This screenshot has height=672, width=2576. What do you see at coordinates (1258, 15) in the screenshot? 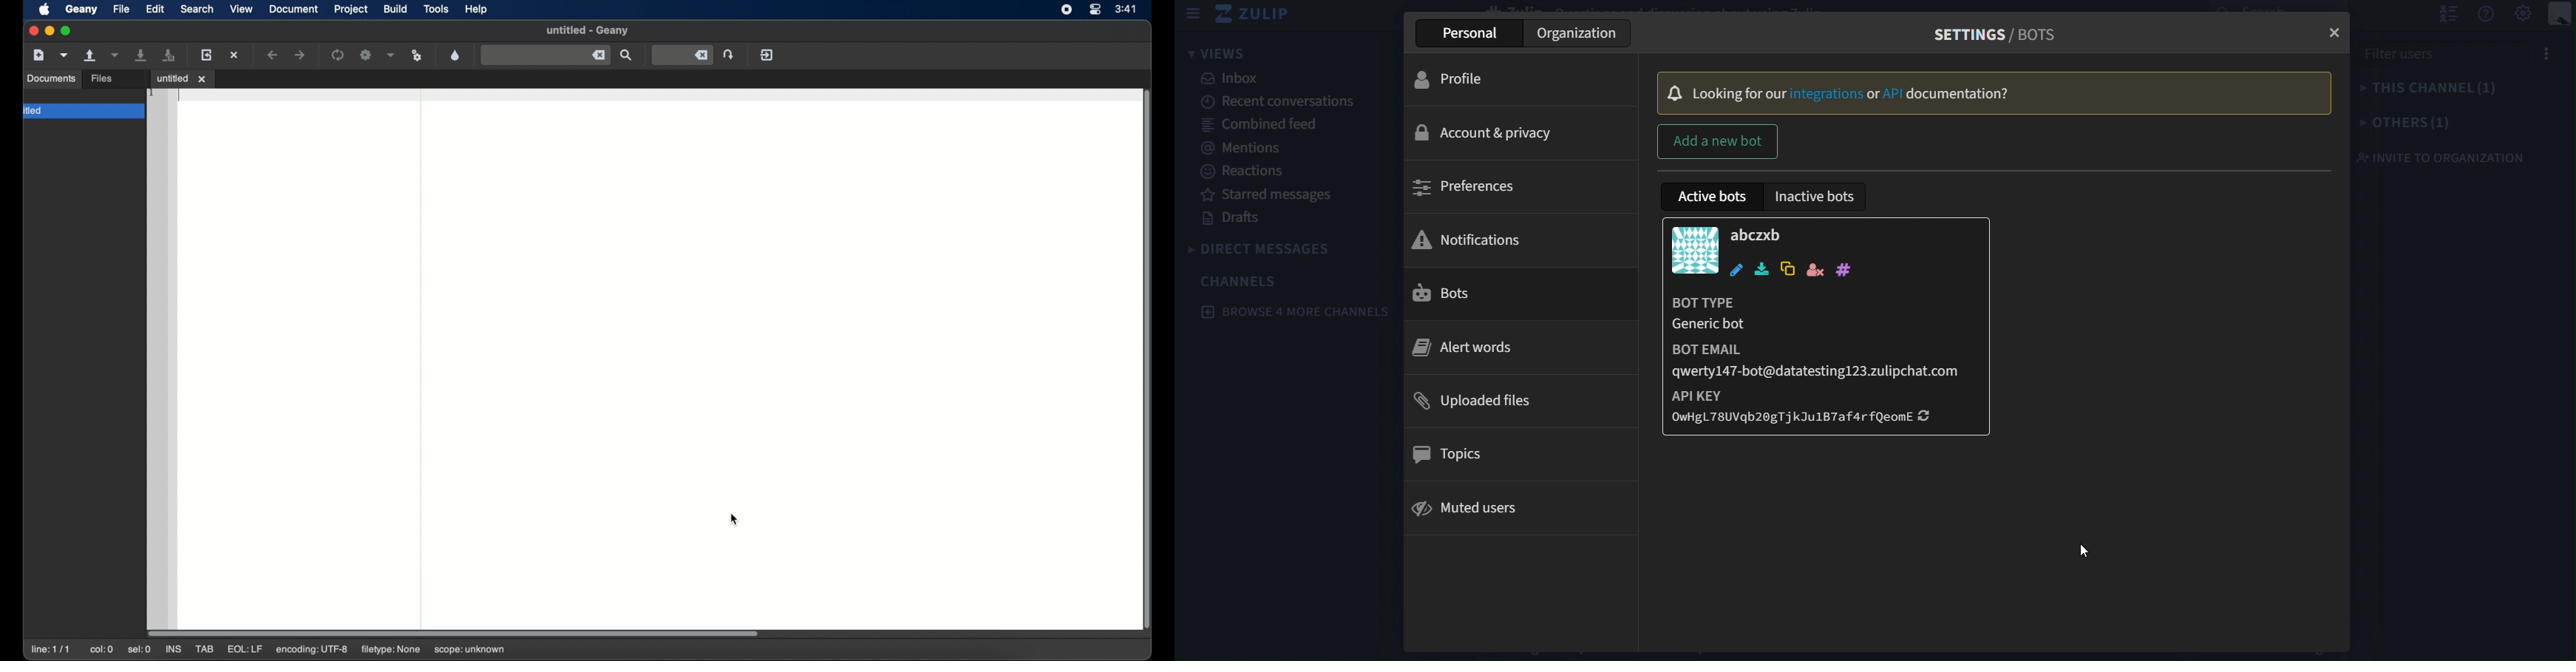
I see `zulip` at bounding box center [1258, 15].